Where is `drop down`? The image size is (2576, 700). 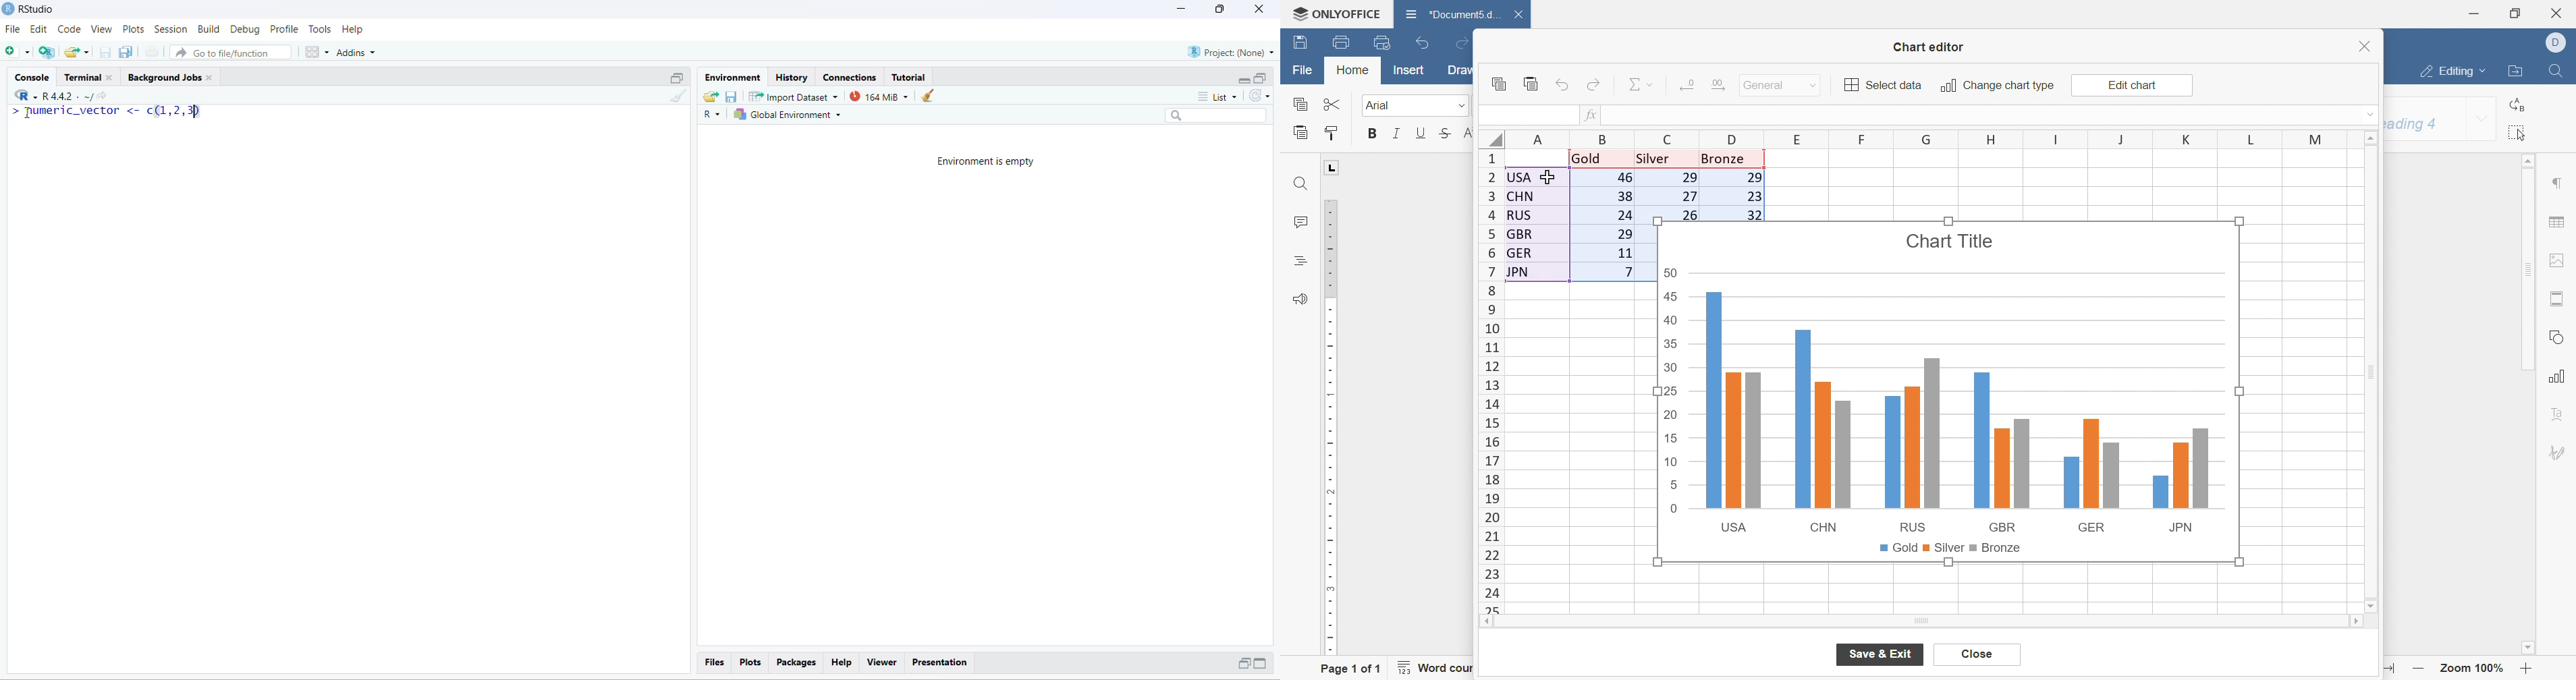 drop down is located at coordinates (1814, 86).